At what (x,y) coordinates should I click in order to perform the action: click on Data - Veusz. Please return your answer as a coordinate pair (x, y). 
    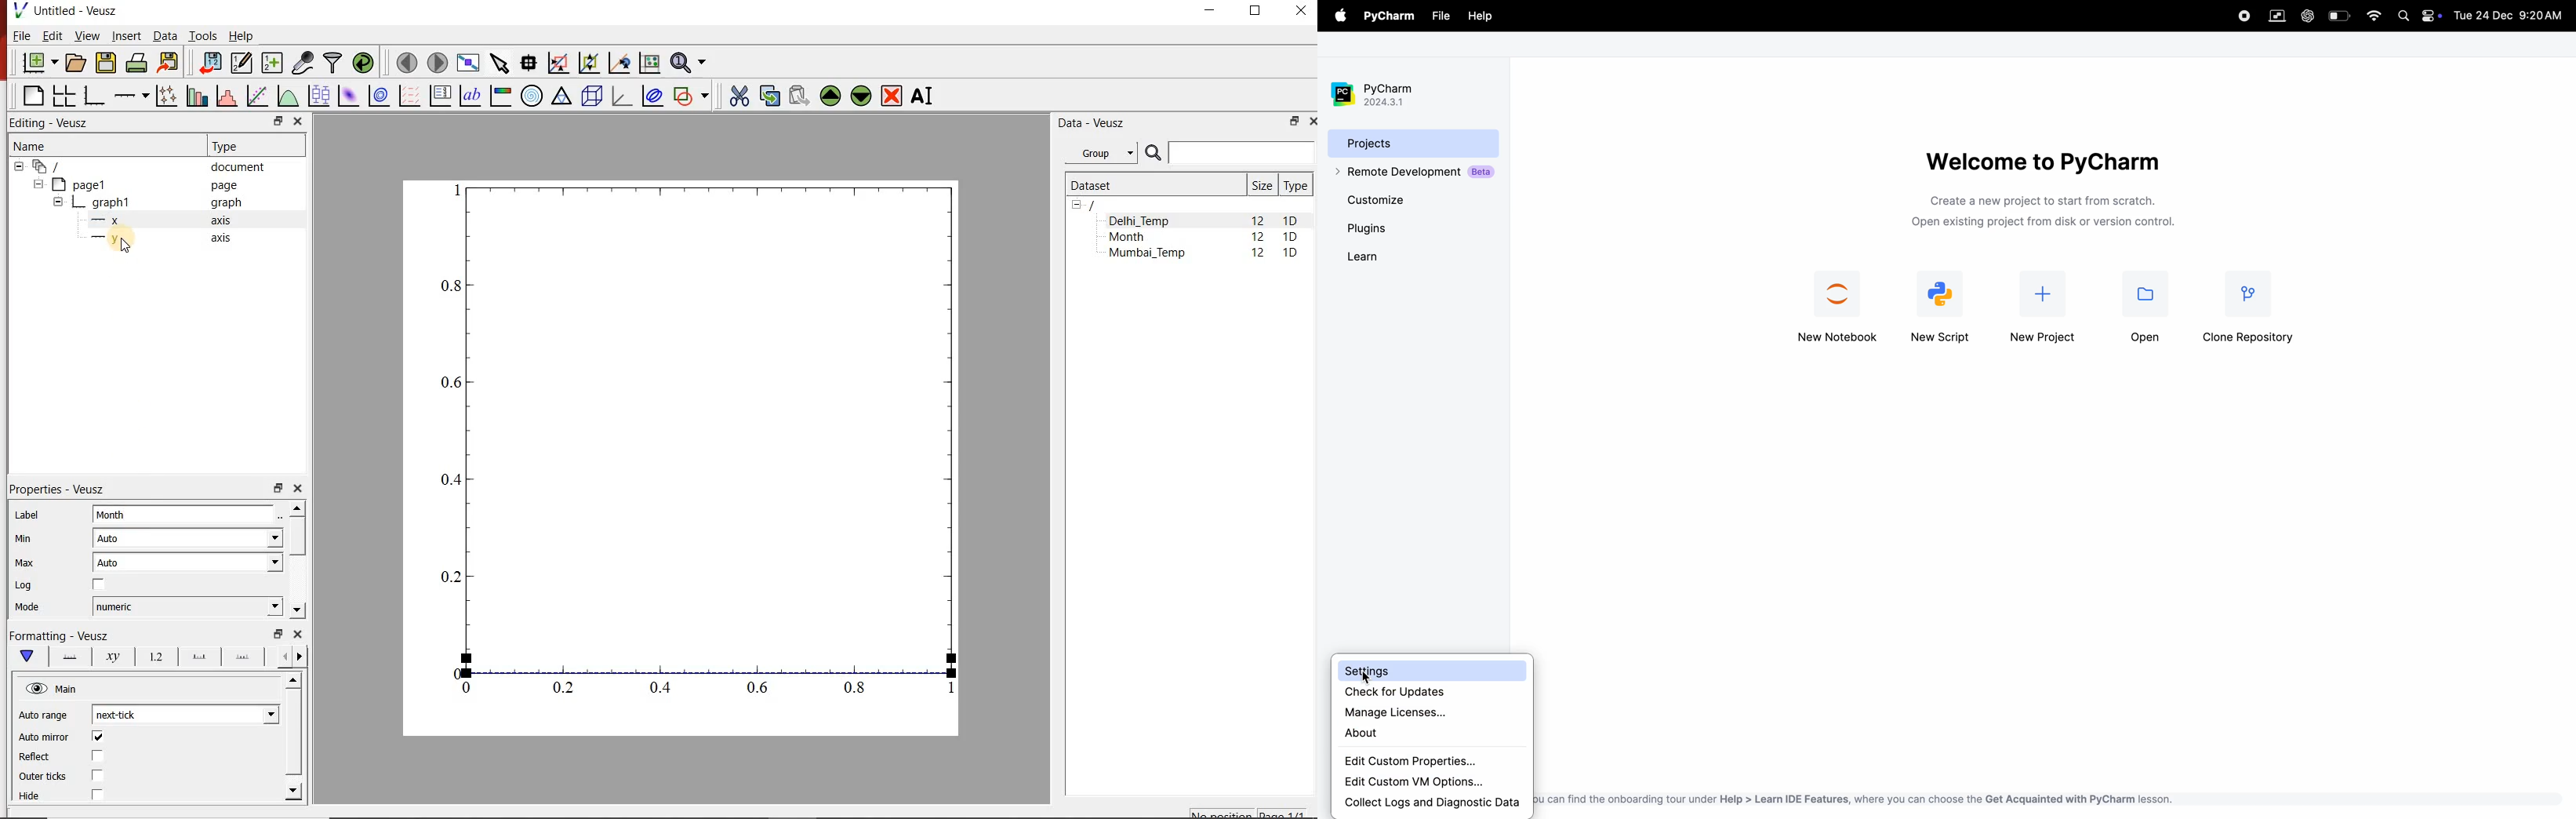
    Looking at the image, I should click on (1094, 123).